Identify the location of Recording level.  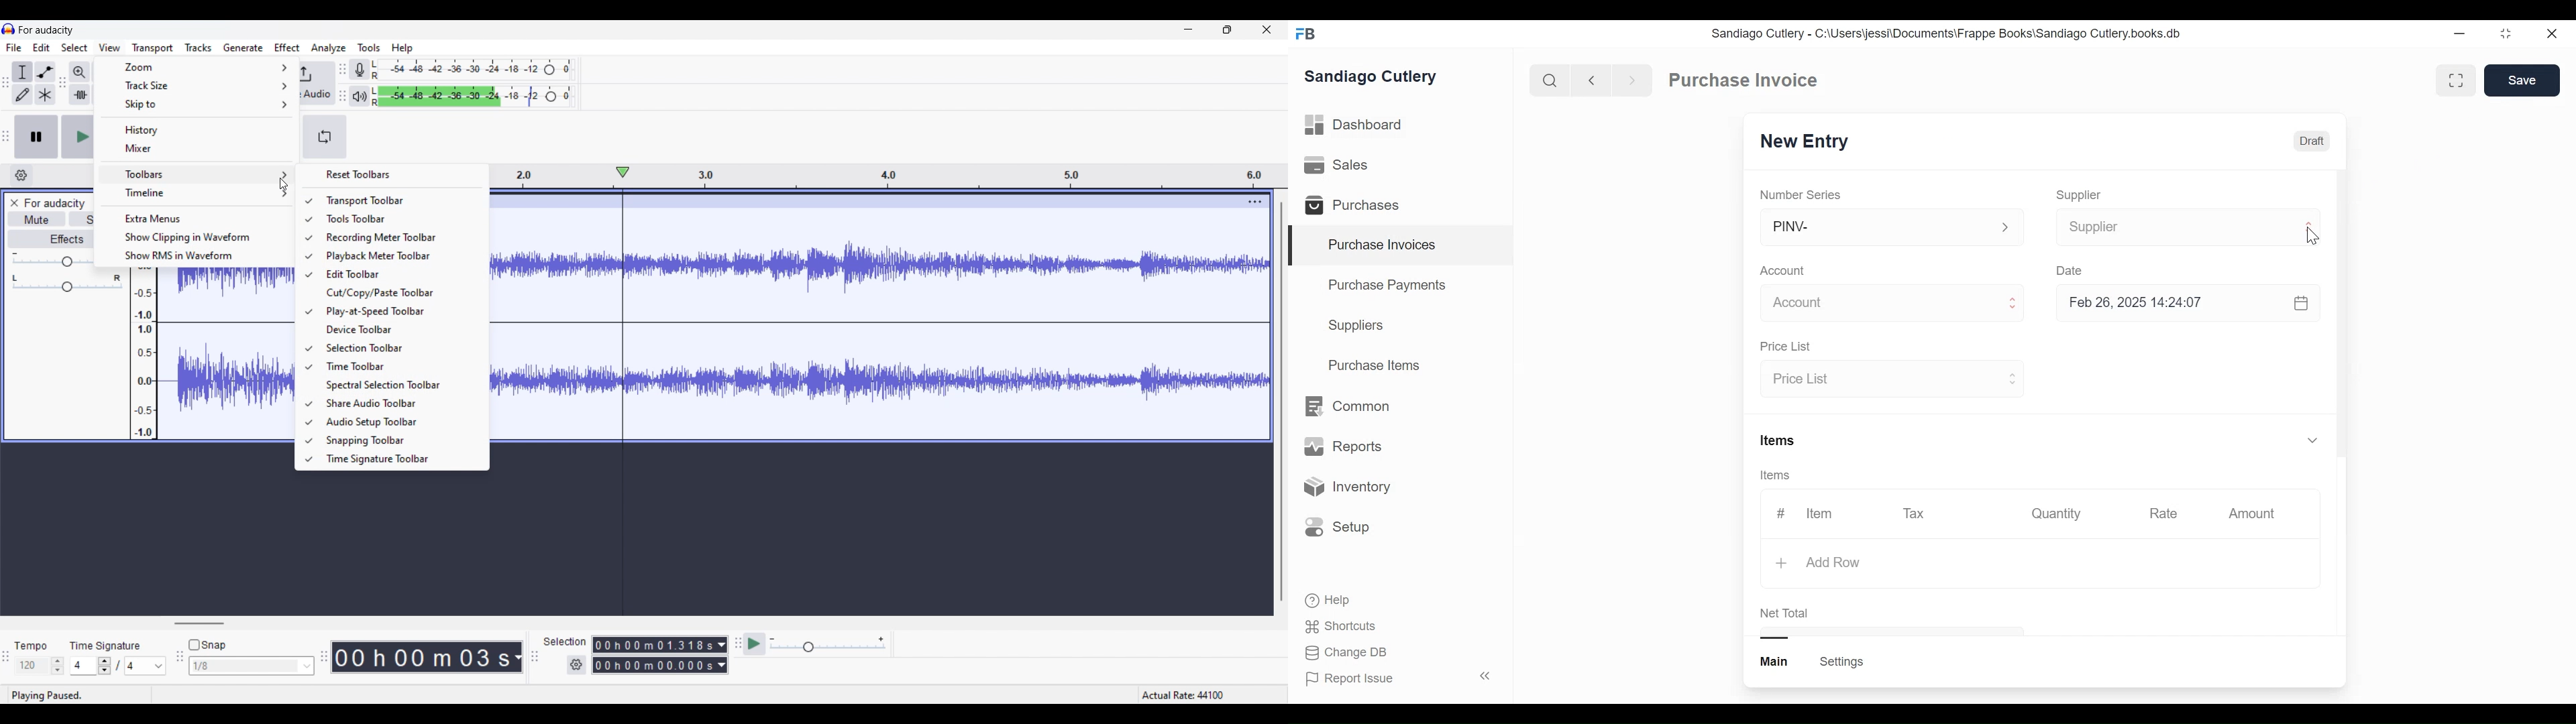
(473, 70).